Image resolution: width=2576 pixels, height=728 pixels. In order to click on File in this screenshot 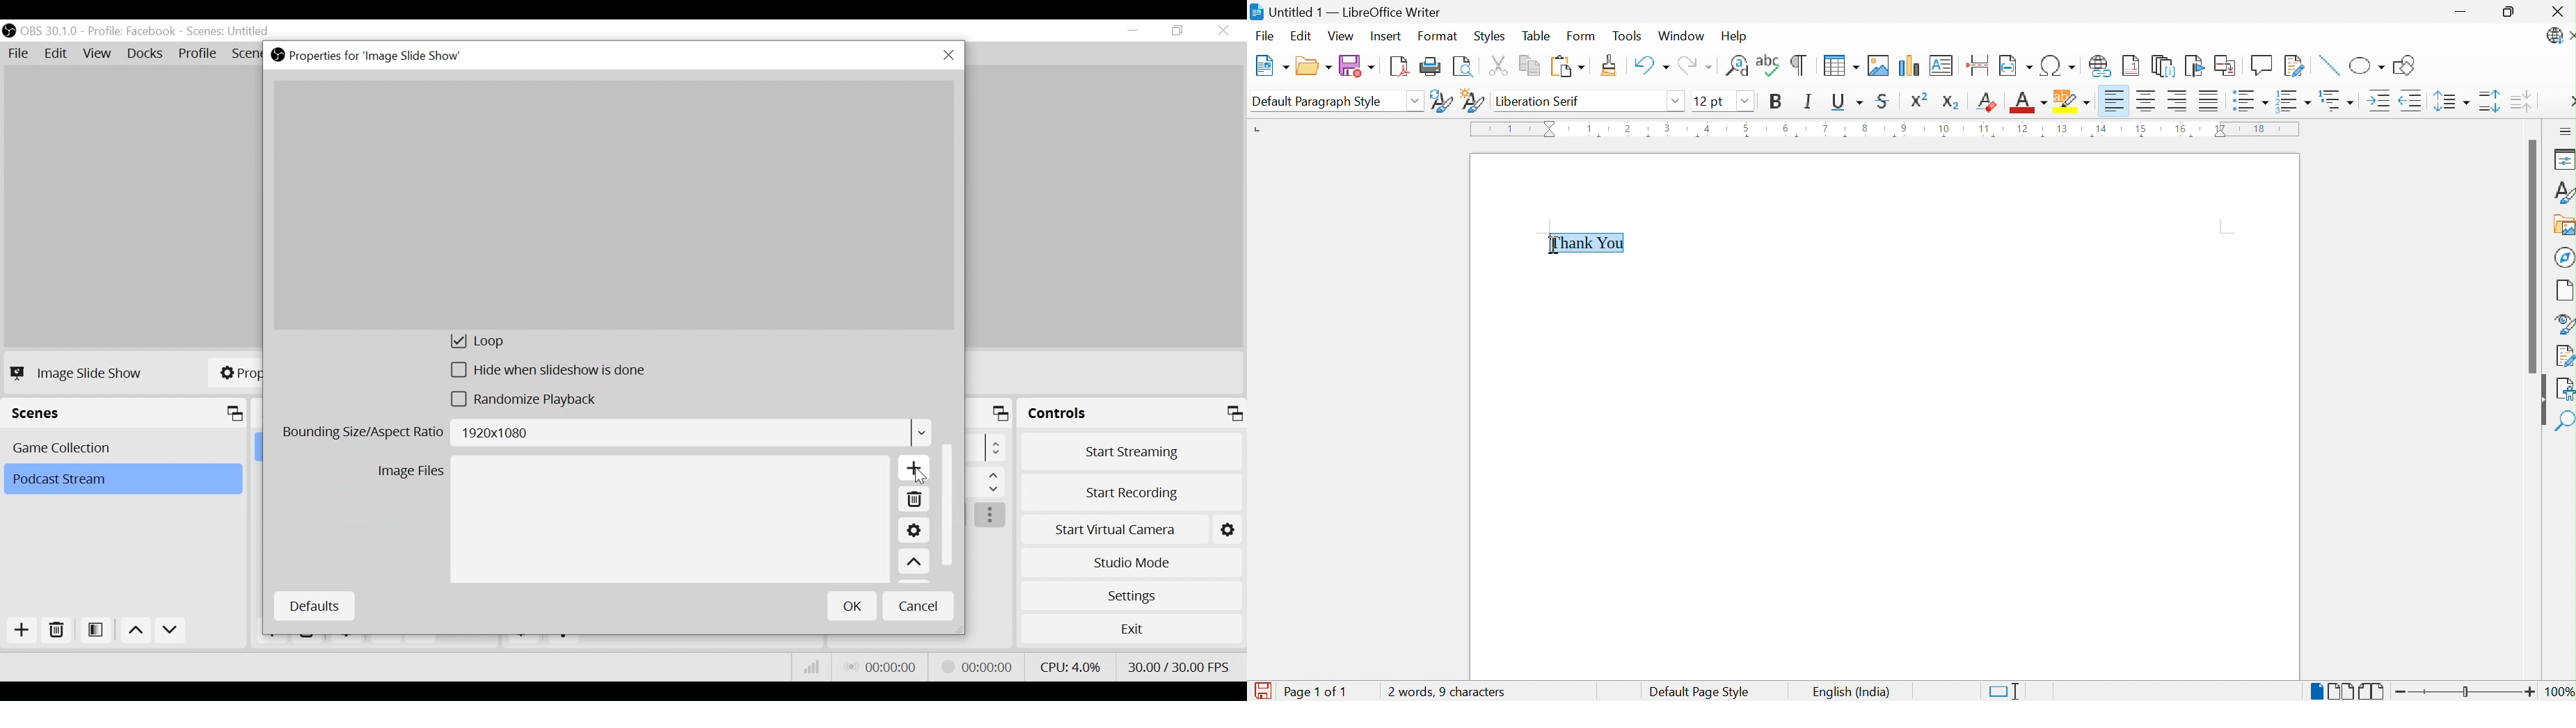, I will do `click(21, 54)`.